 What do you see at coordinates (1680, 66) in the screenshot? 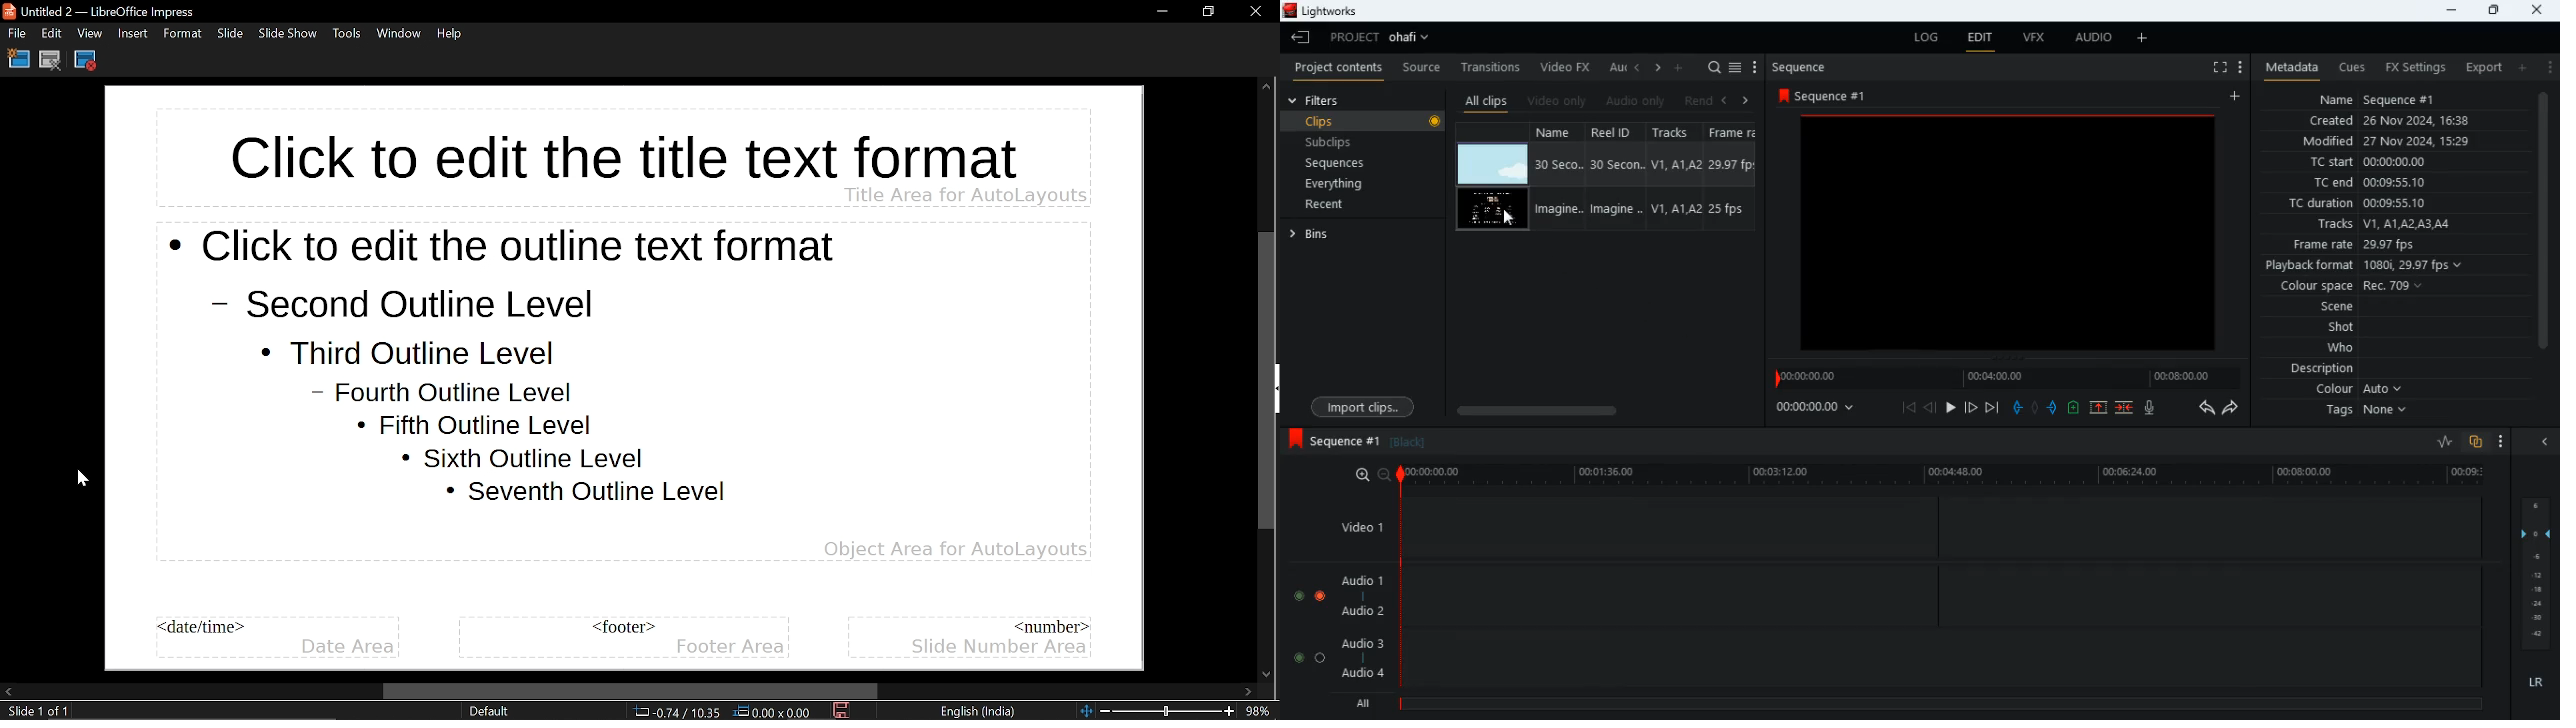
I see `add` at bounding box center [1680, 66].